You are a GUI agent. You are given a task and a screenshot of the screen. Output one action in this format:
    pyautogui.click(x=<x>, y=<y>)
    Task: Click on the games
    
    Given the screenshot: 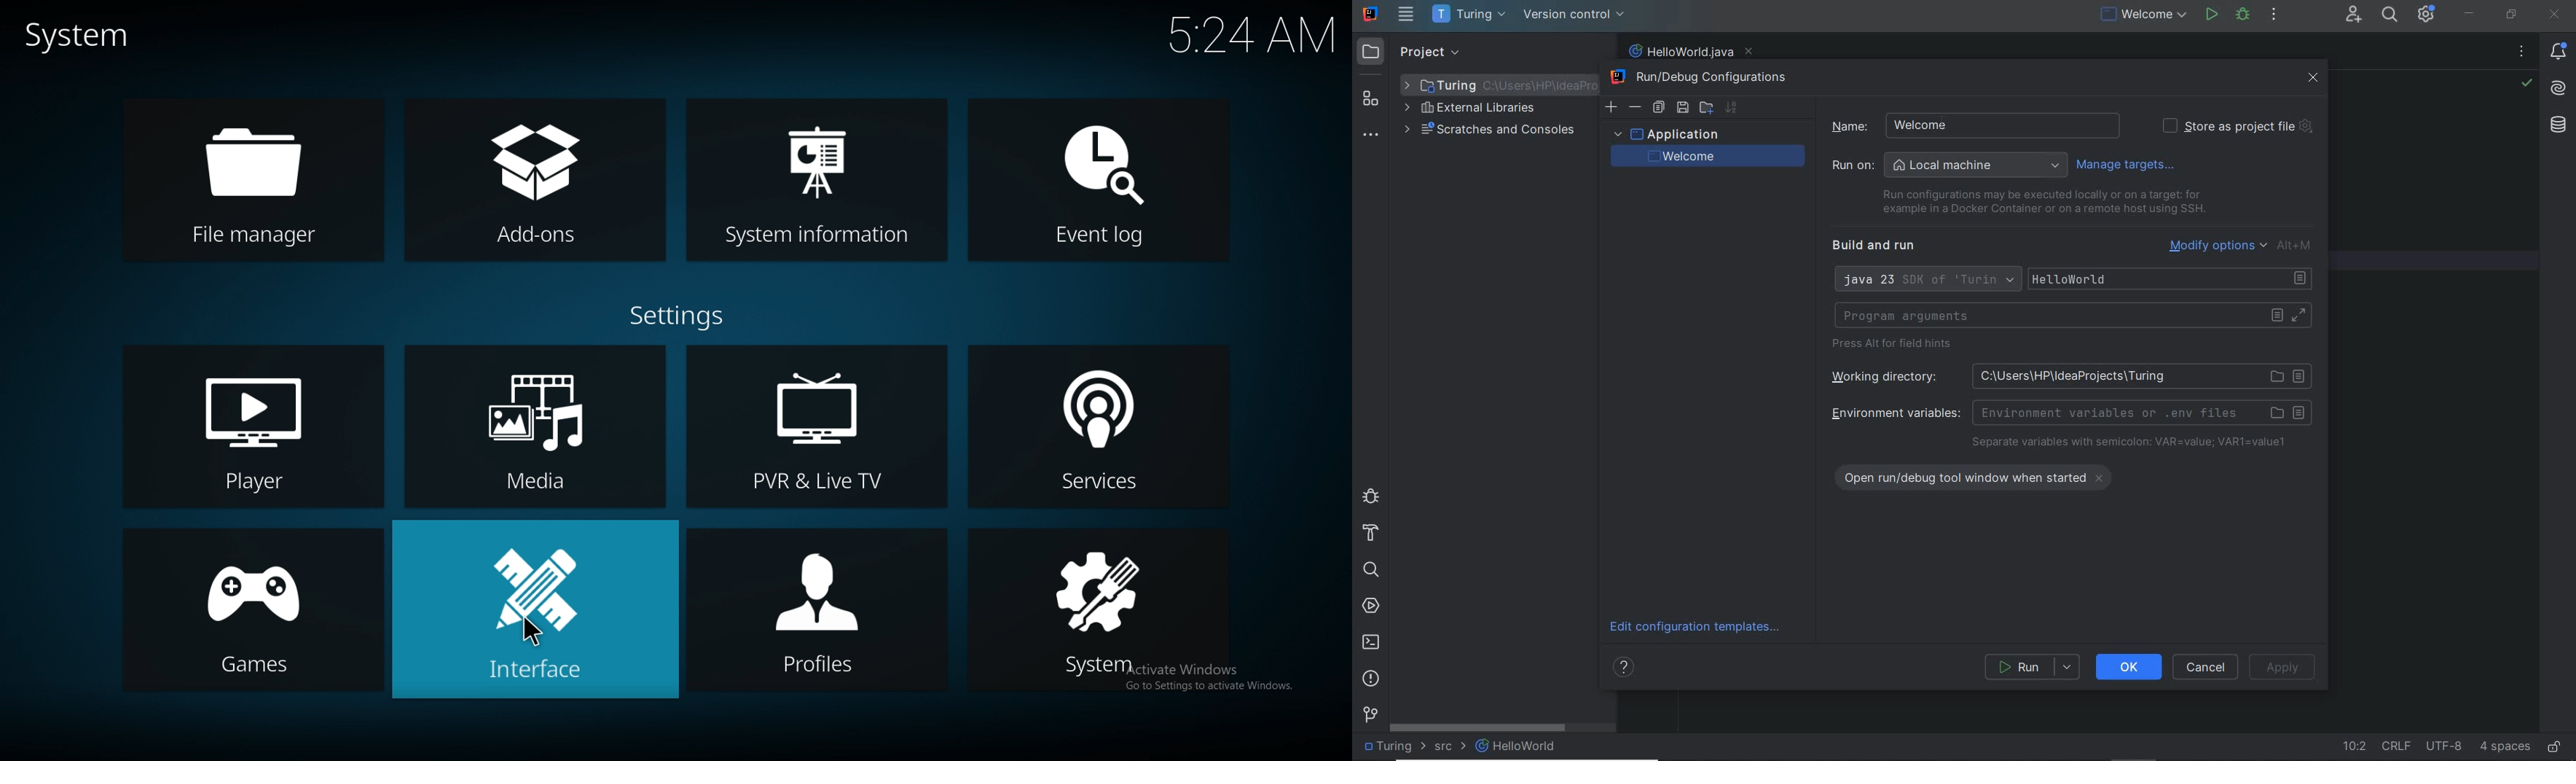 What is the action you would take?
    pyautogui.click(x=256, y=609)
    